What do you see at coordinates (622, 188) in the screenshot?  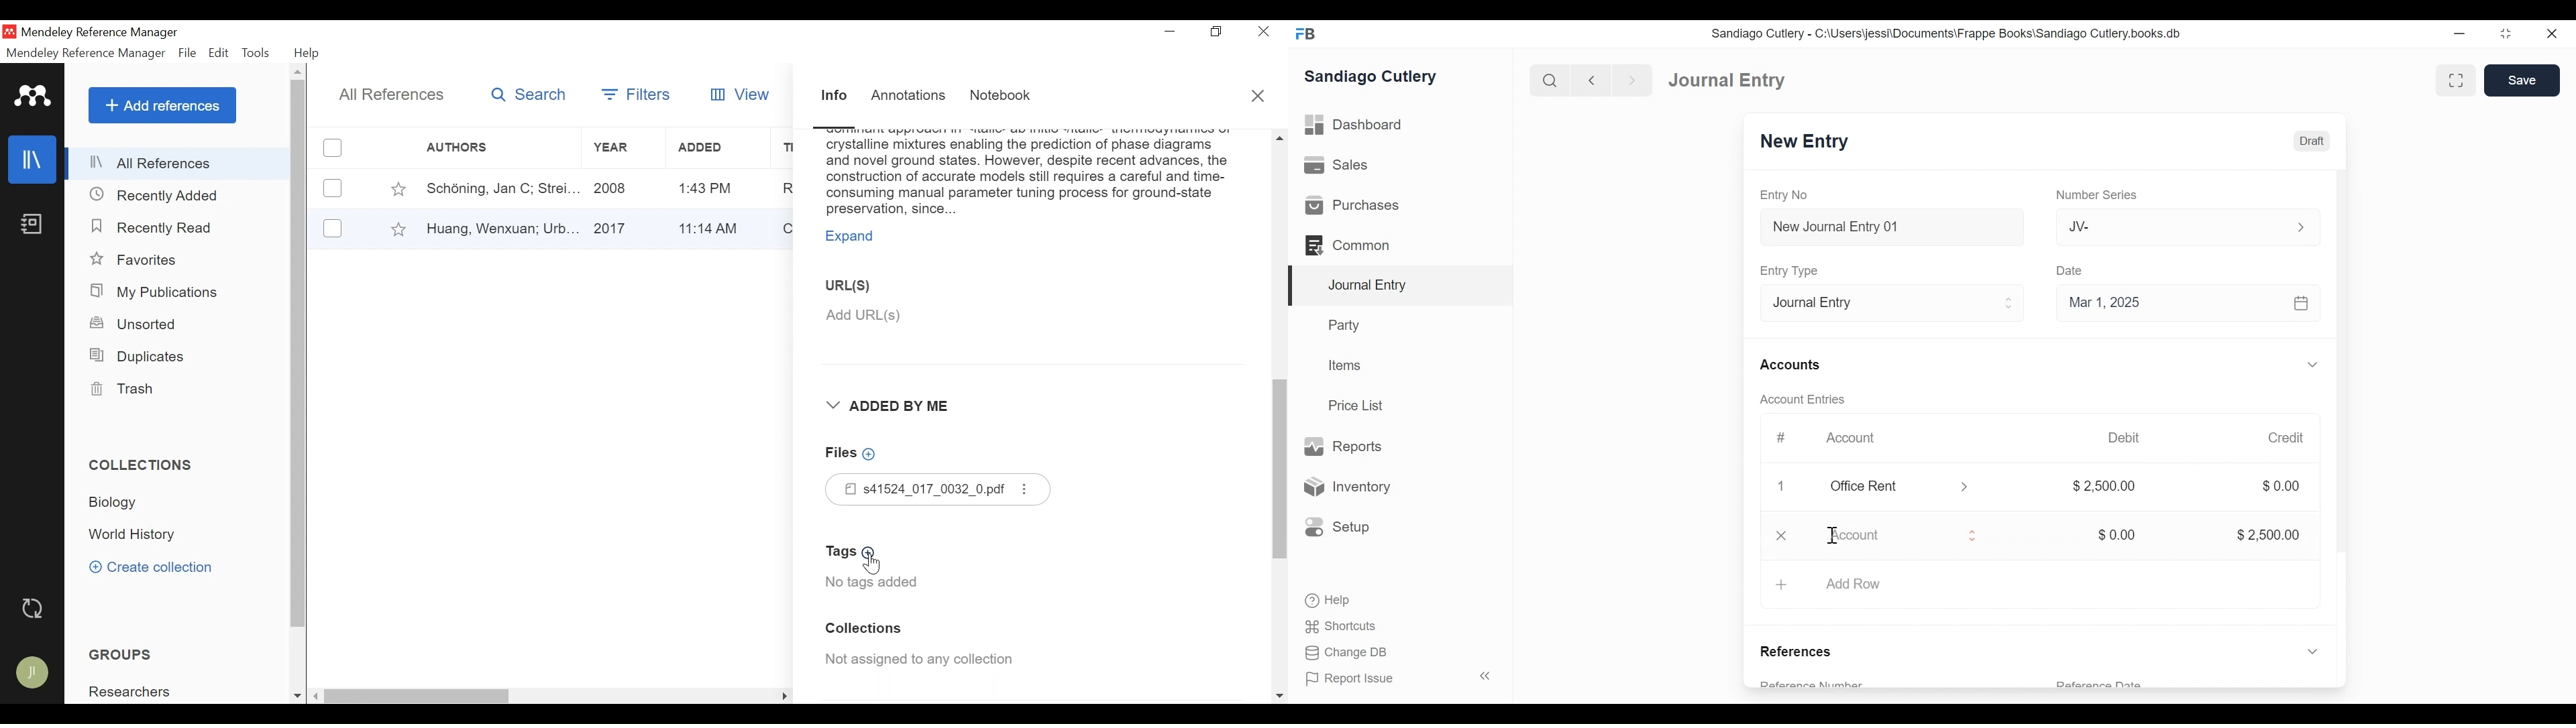 I see `Year` at bounding box center [622, 188].